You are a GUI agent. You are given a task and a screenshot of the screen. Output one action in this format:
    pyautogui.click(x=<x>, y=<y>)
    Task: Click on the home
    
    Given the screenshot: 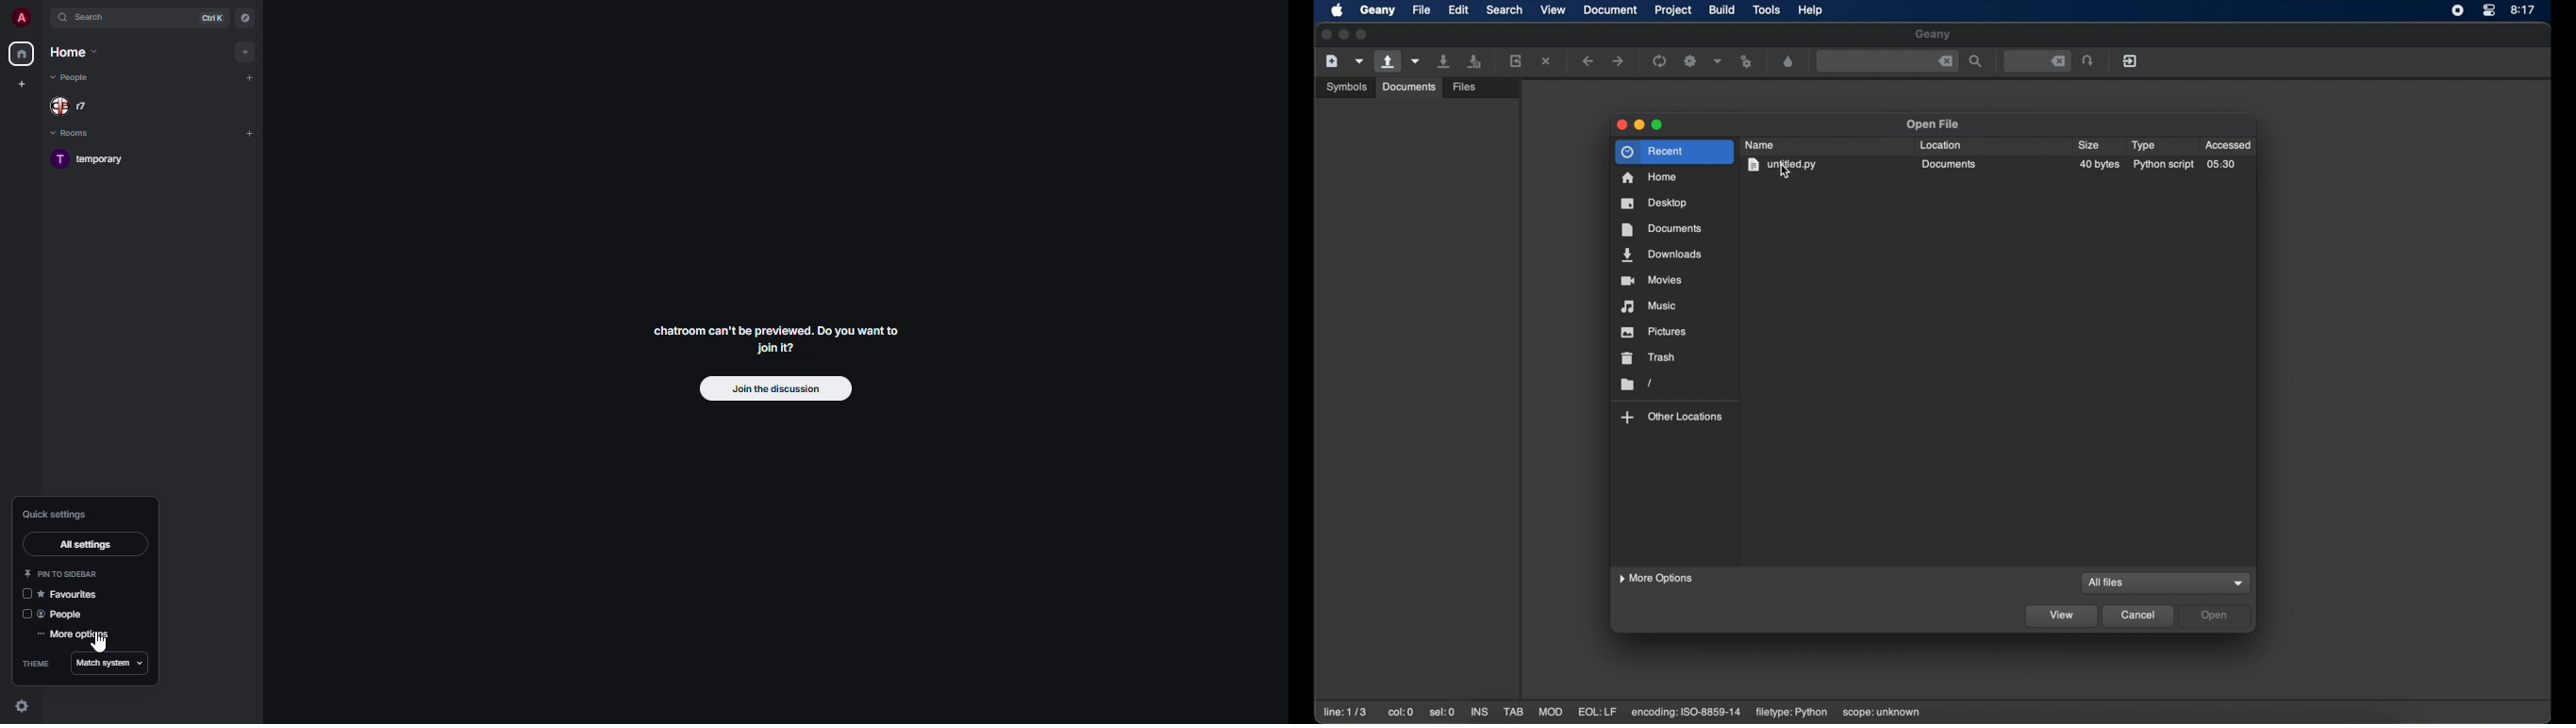 What is the action you would take?
    pyautogui.click(x=1649, y=177)
    